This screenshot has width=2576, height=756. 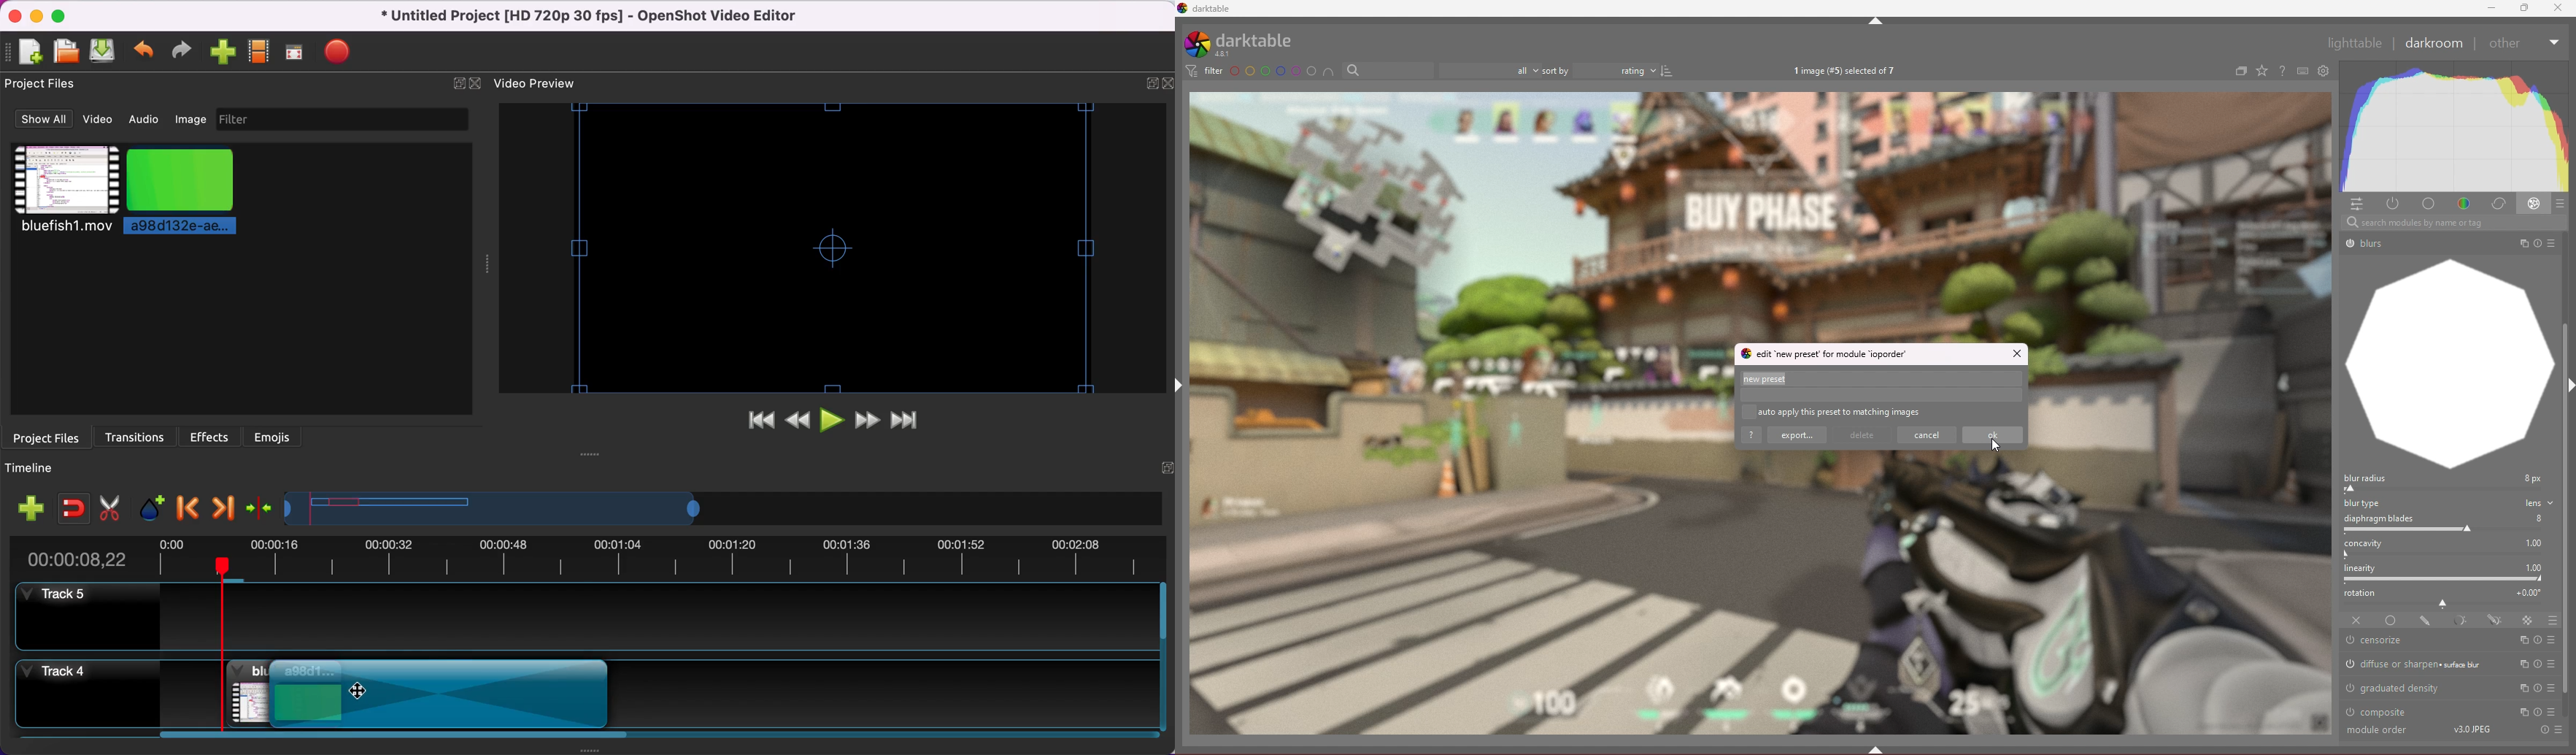 What do you see at coordinates (63, 15) in the screenshot?
I see `maximize` at bounding box center [63, 15].